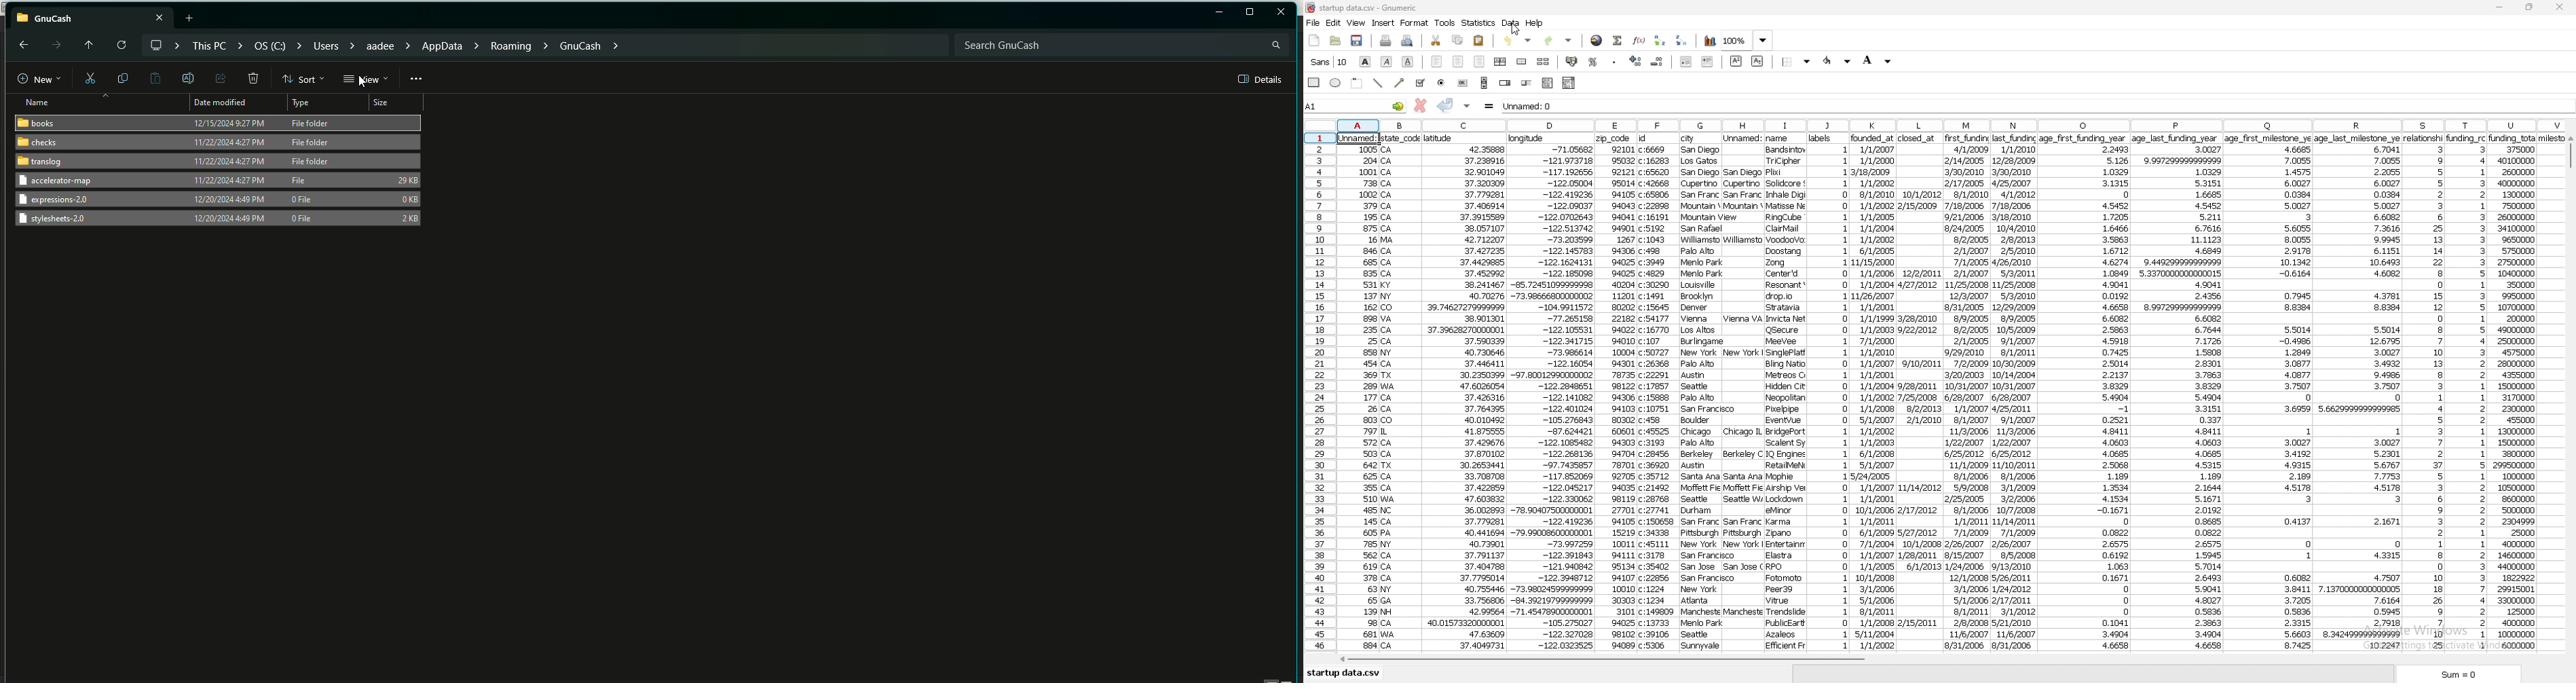  I want to click on arrowed line, so click(1401, 82).